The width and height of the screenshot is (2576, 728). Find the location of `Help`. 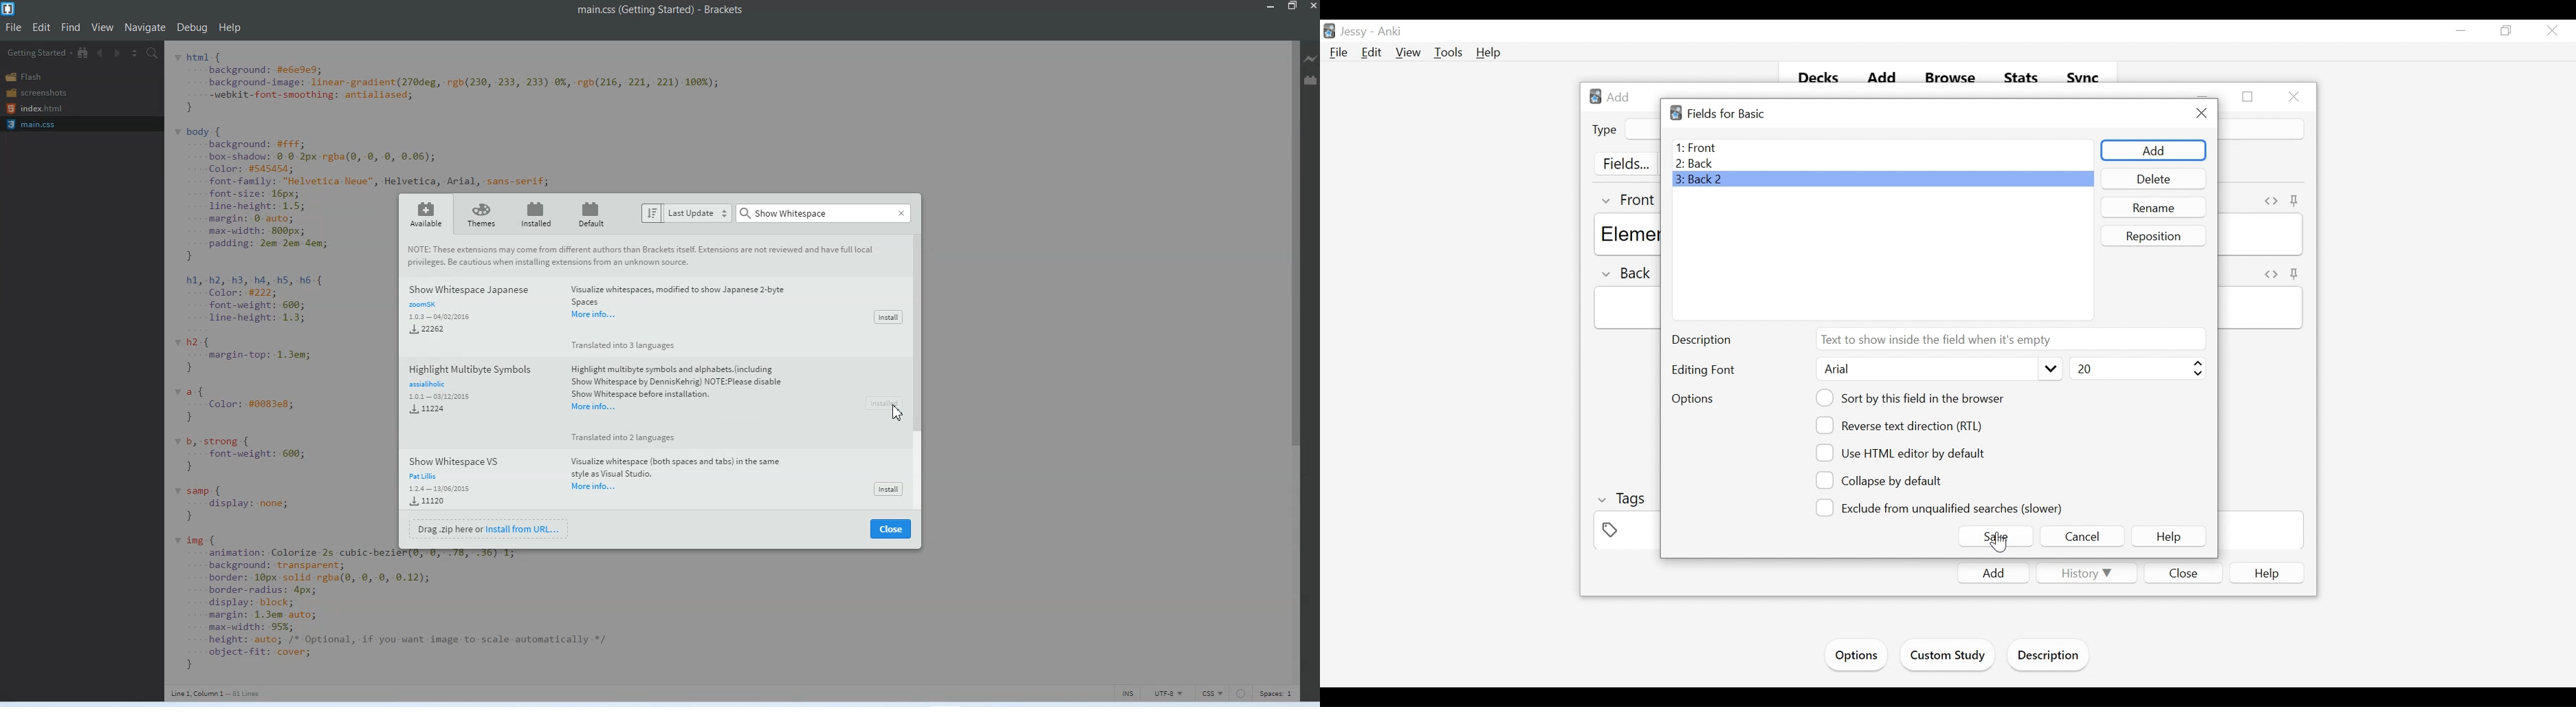

Help is located at coordinates (1489, 52).